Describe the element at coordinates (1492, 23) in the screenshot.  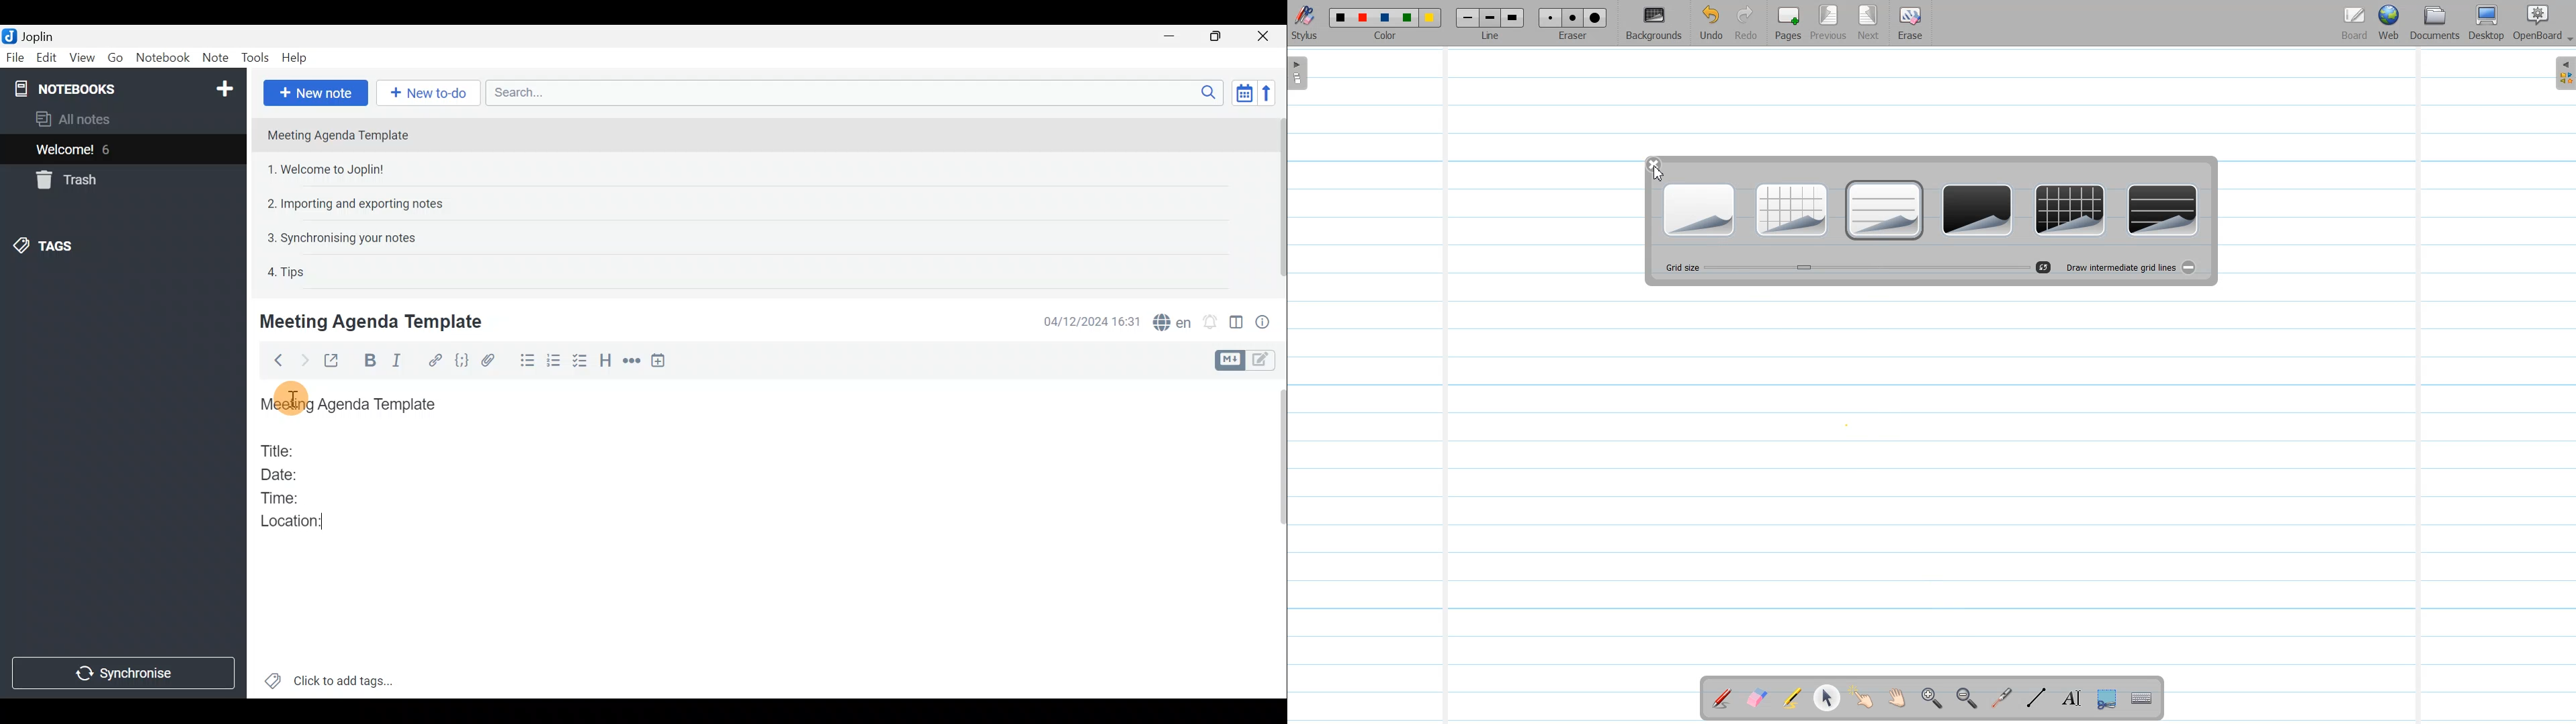
I see `Line` at that location.